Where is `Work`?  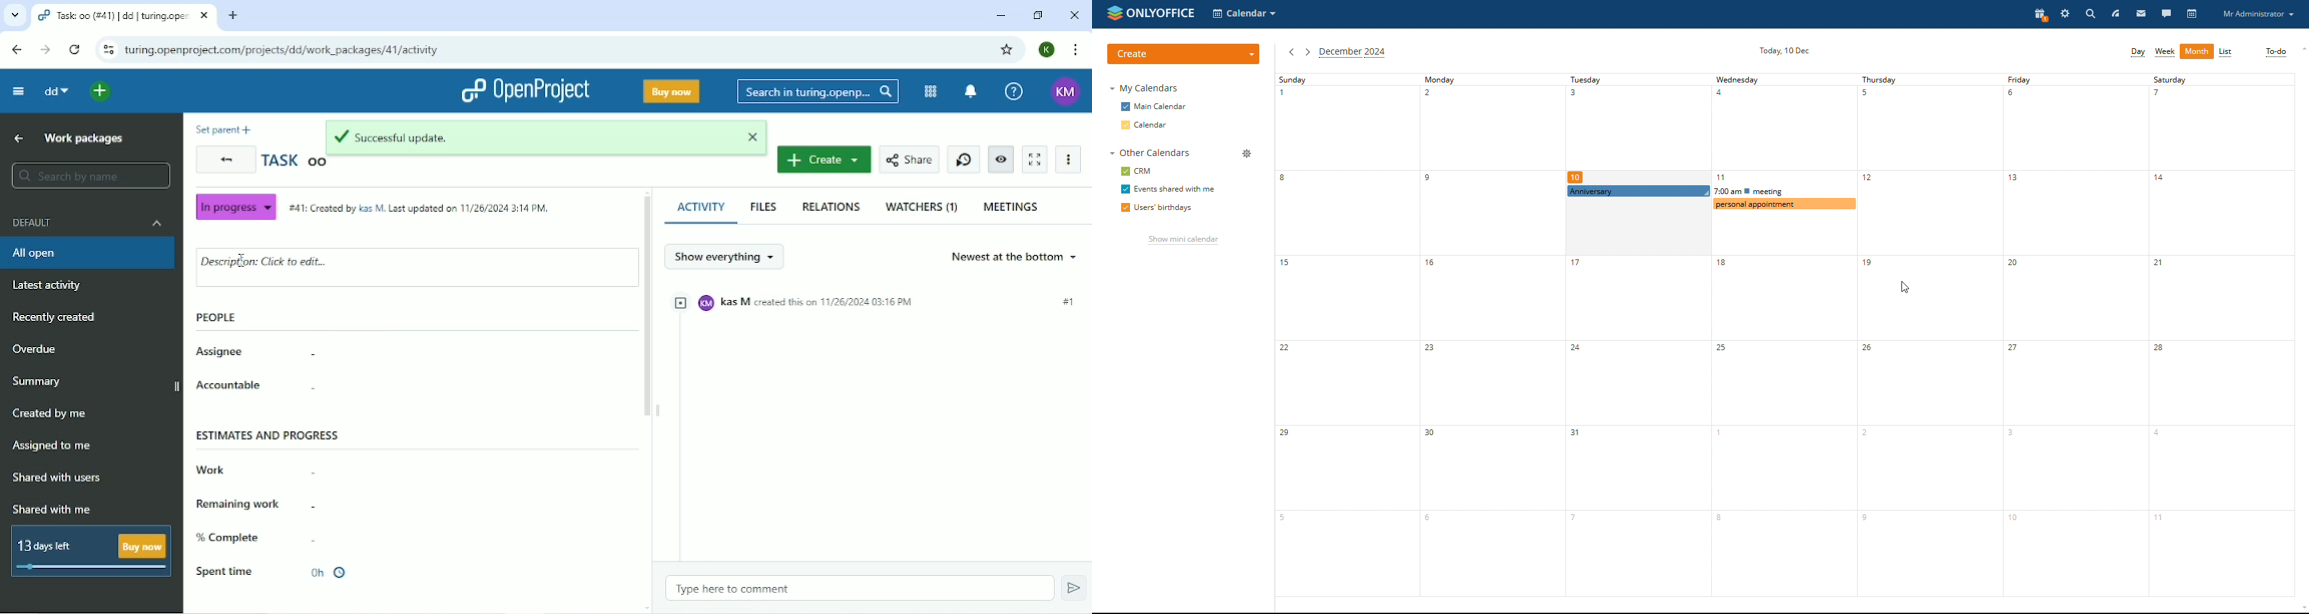
Work is located at coordinates (210, 470).